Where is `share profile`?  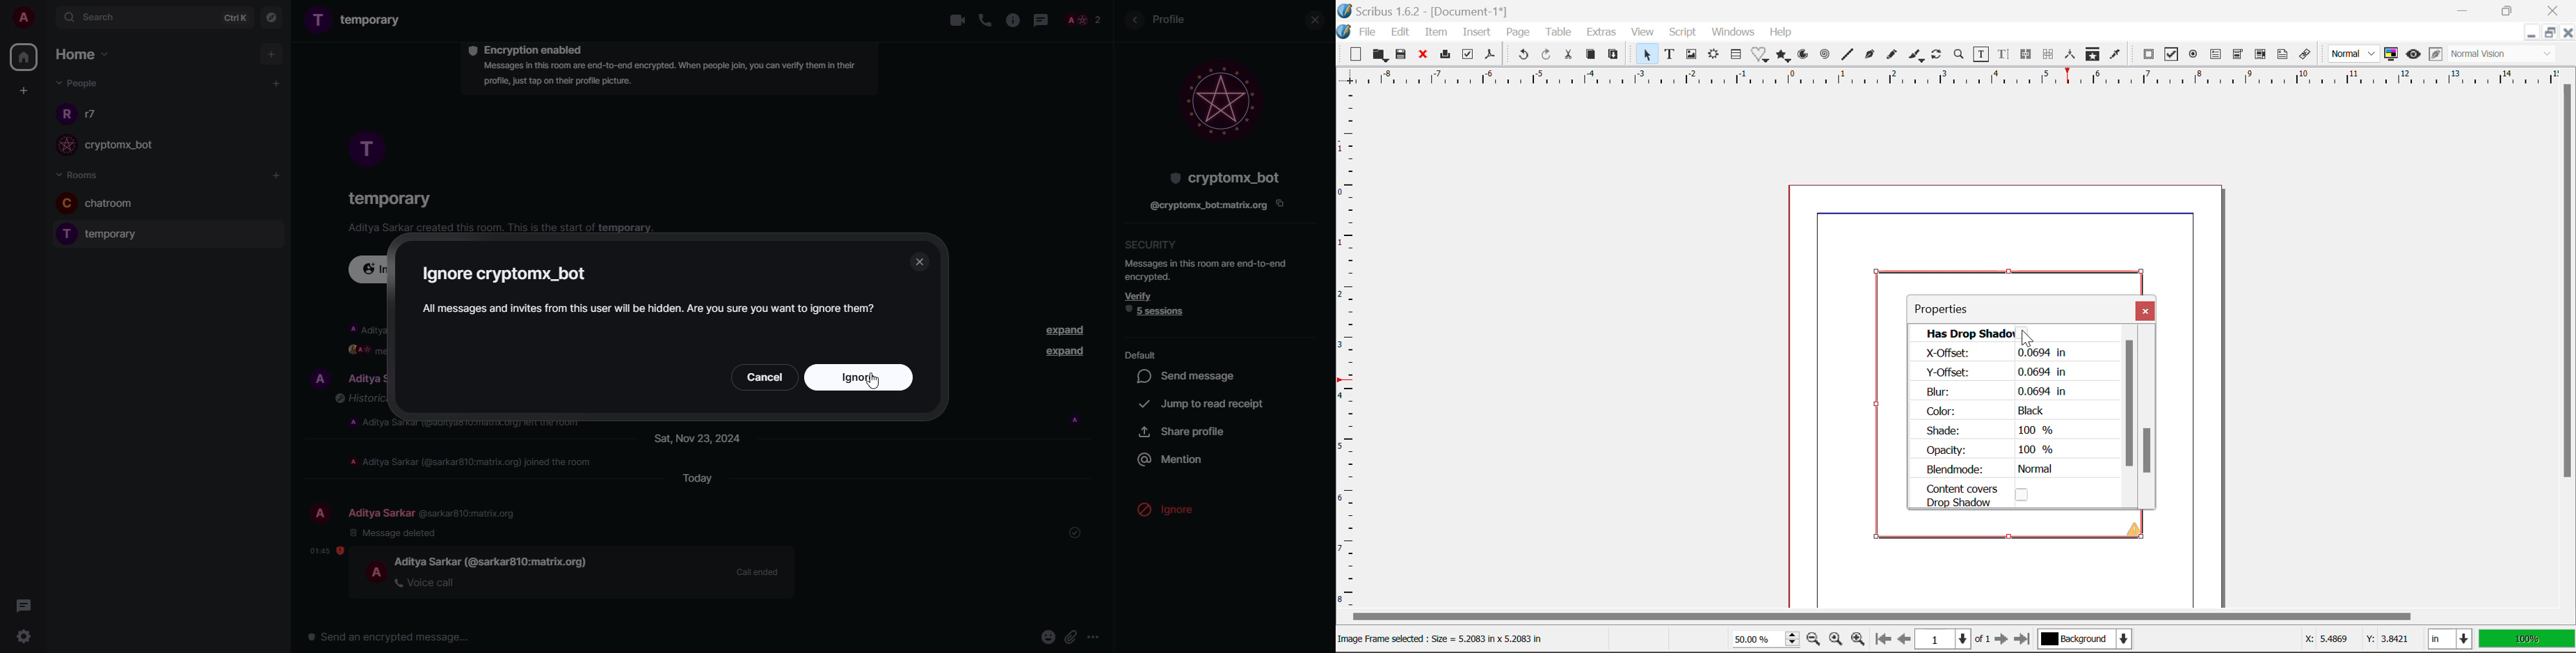
share profile is located at coordinates (1183, 431).